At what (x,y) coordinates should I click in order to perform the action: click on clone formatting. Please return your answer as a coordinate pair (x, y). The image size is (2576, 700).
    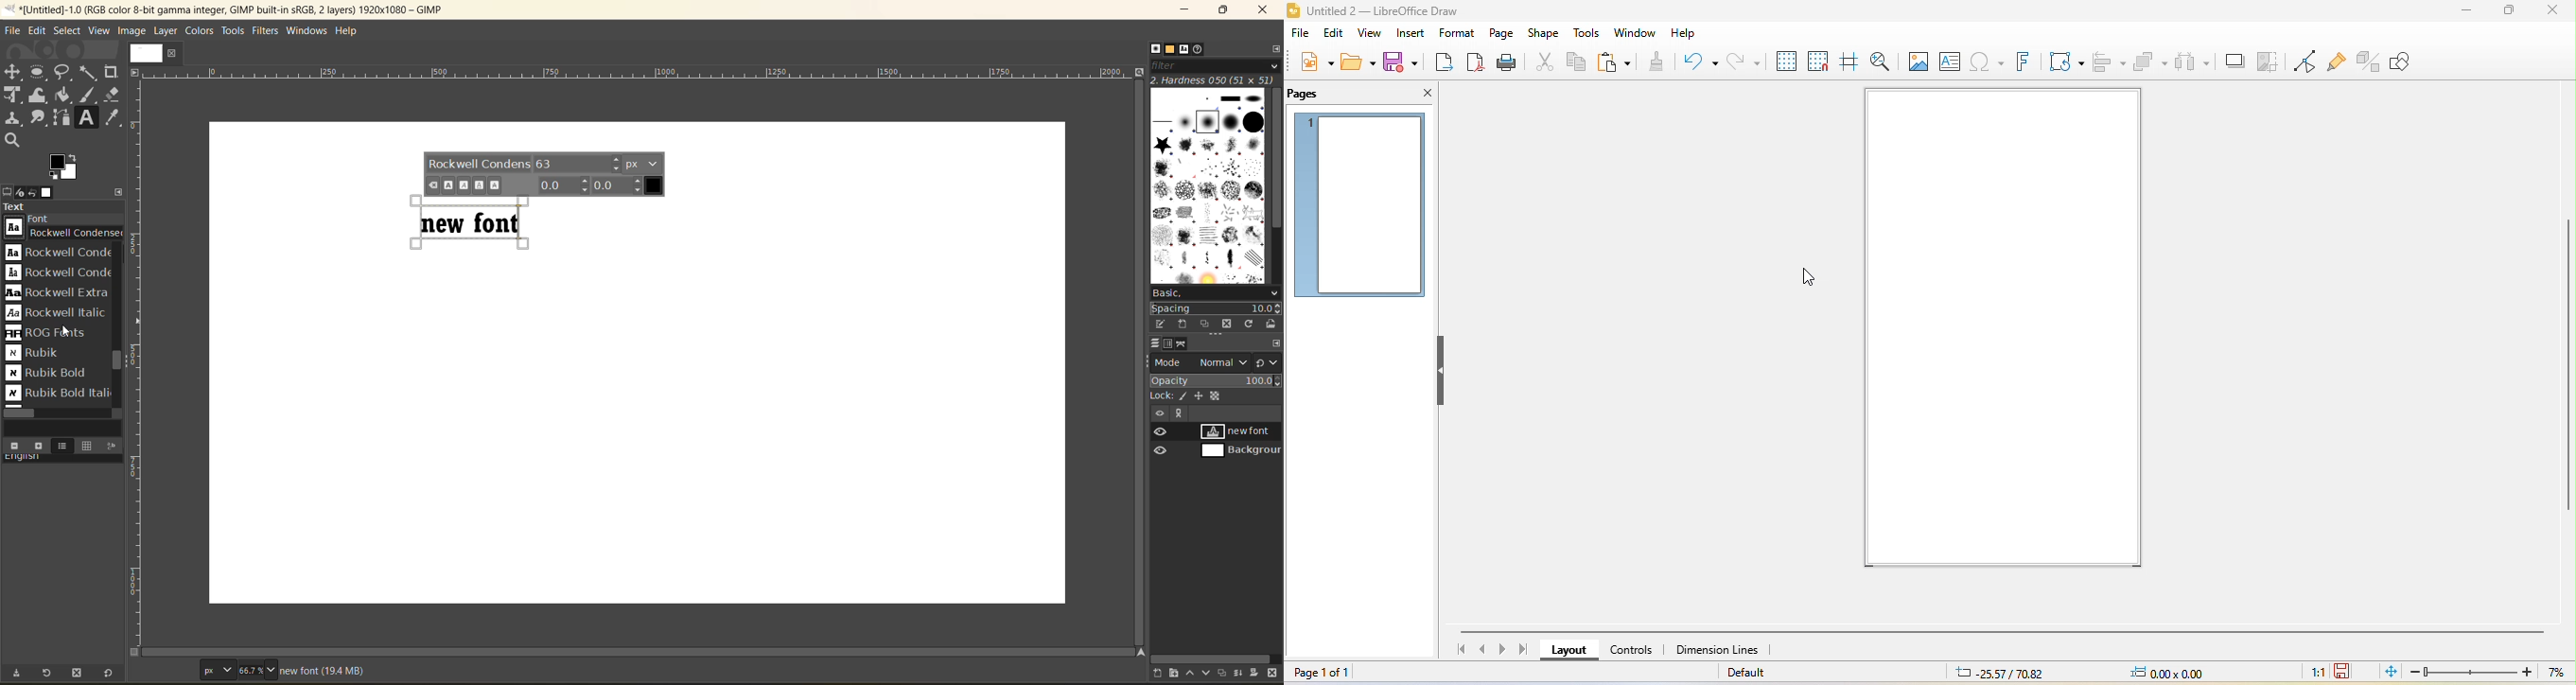
    Looking at the image, I should click on (1657, 61).